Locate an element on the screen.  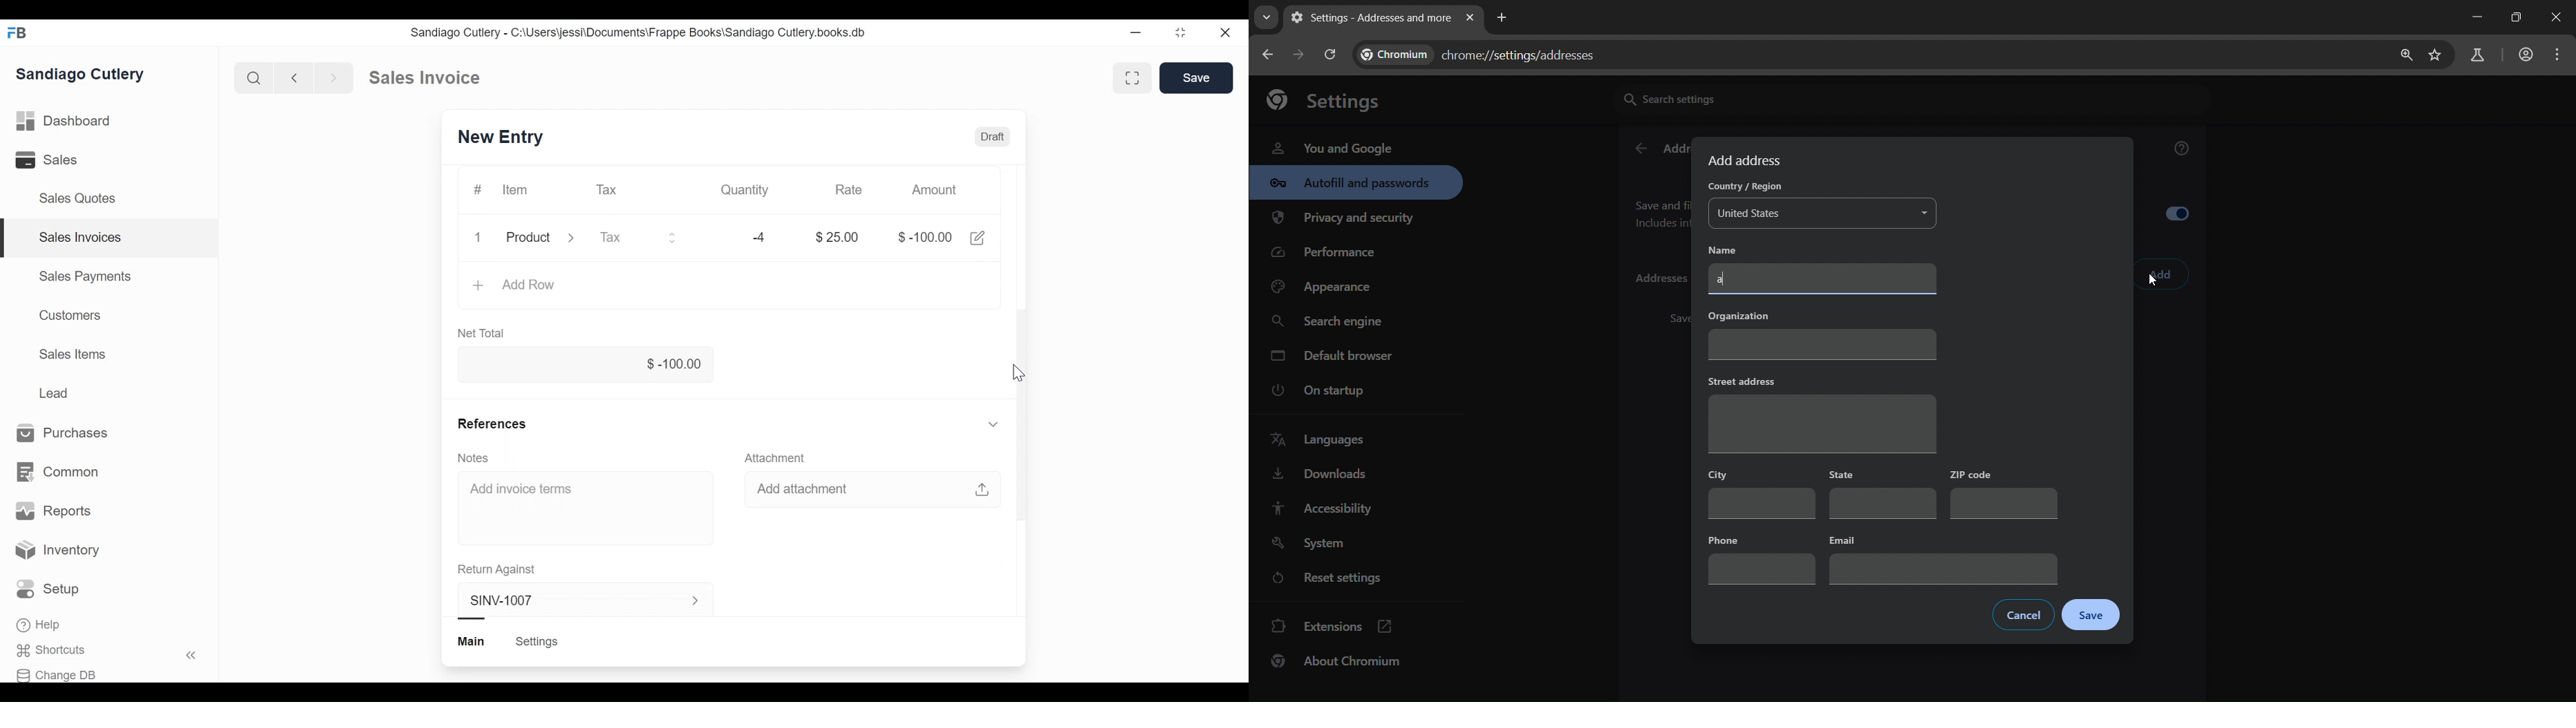
-4 is located at coordinates (760, 237).